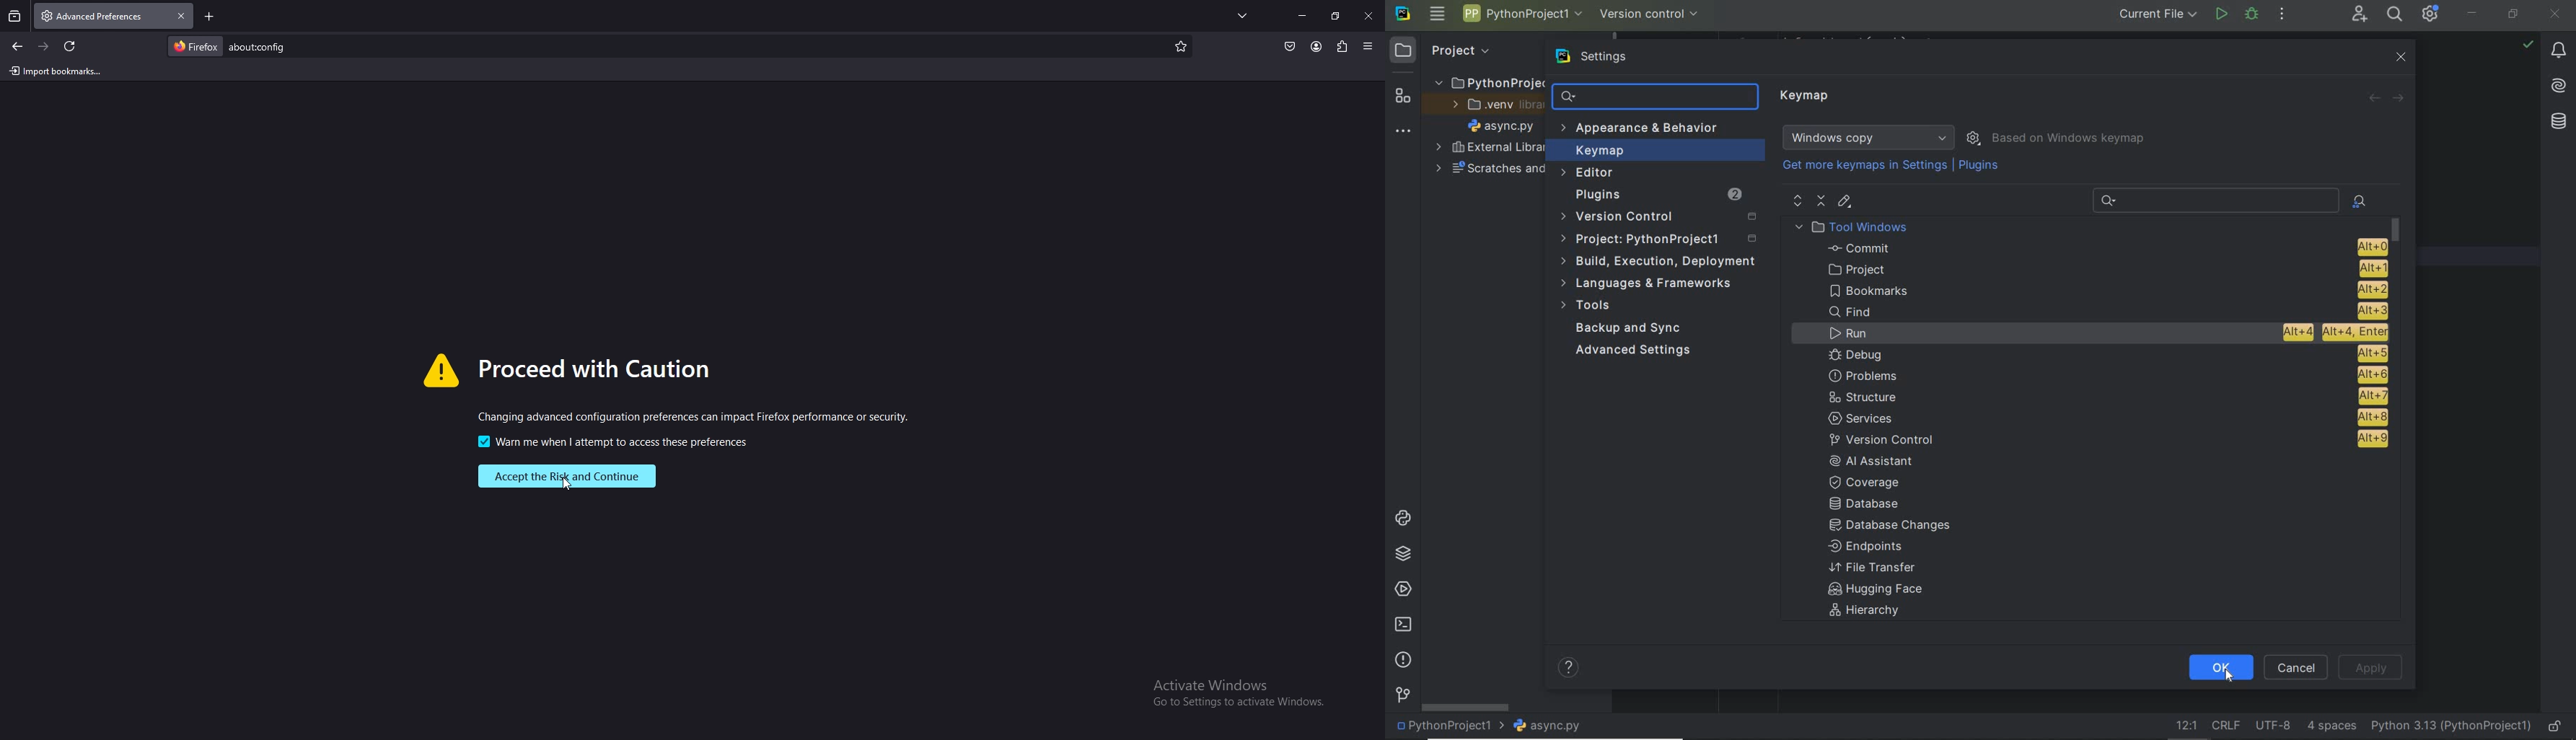  I want to click on make file ready only, so click(2555, 727).